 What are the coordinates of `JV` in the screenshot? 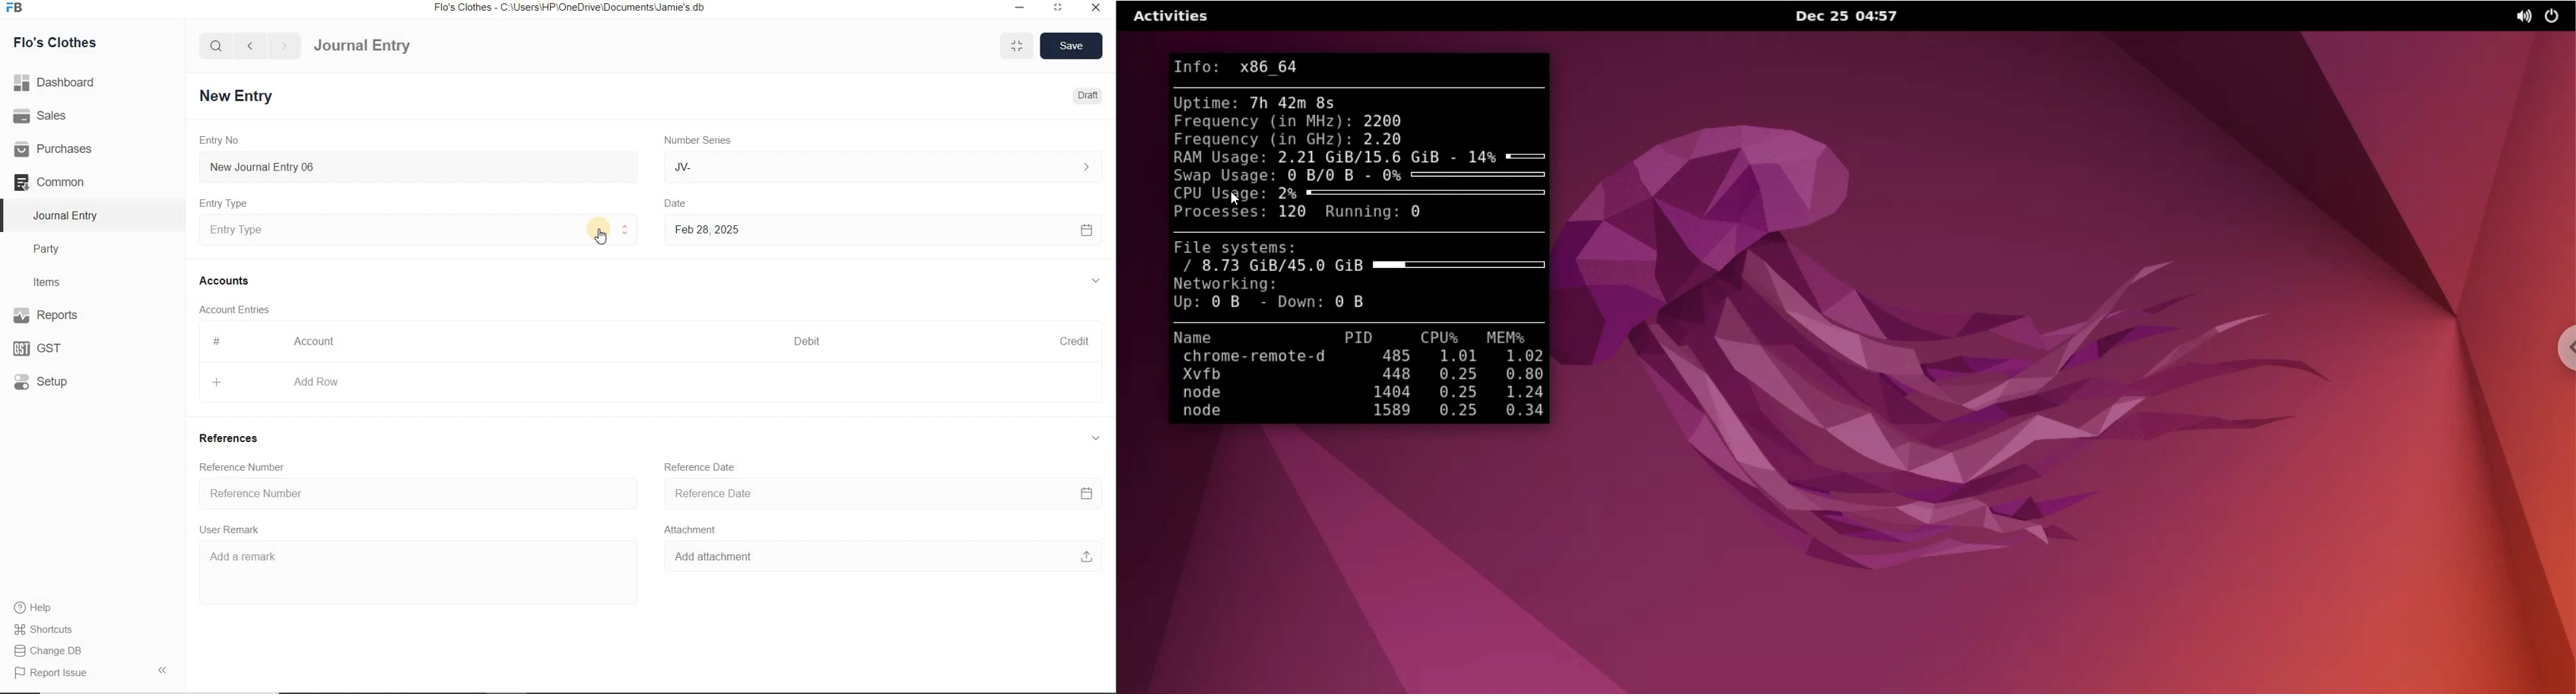 It's located at (880, 167).